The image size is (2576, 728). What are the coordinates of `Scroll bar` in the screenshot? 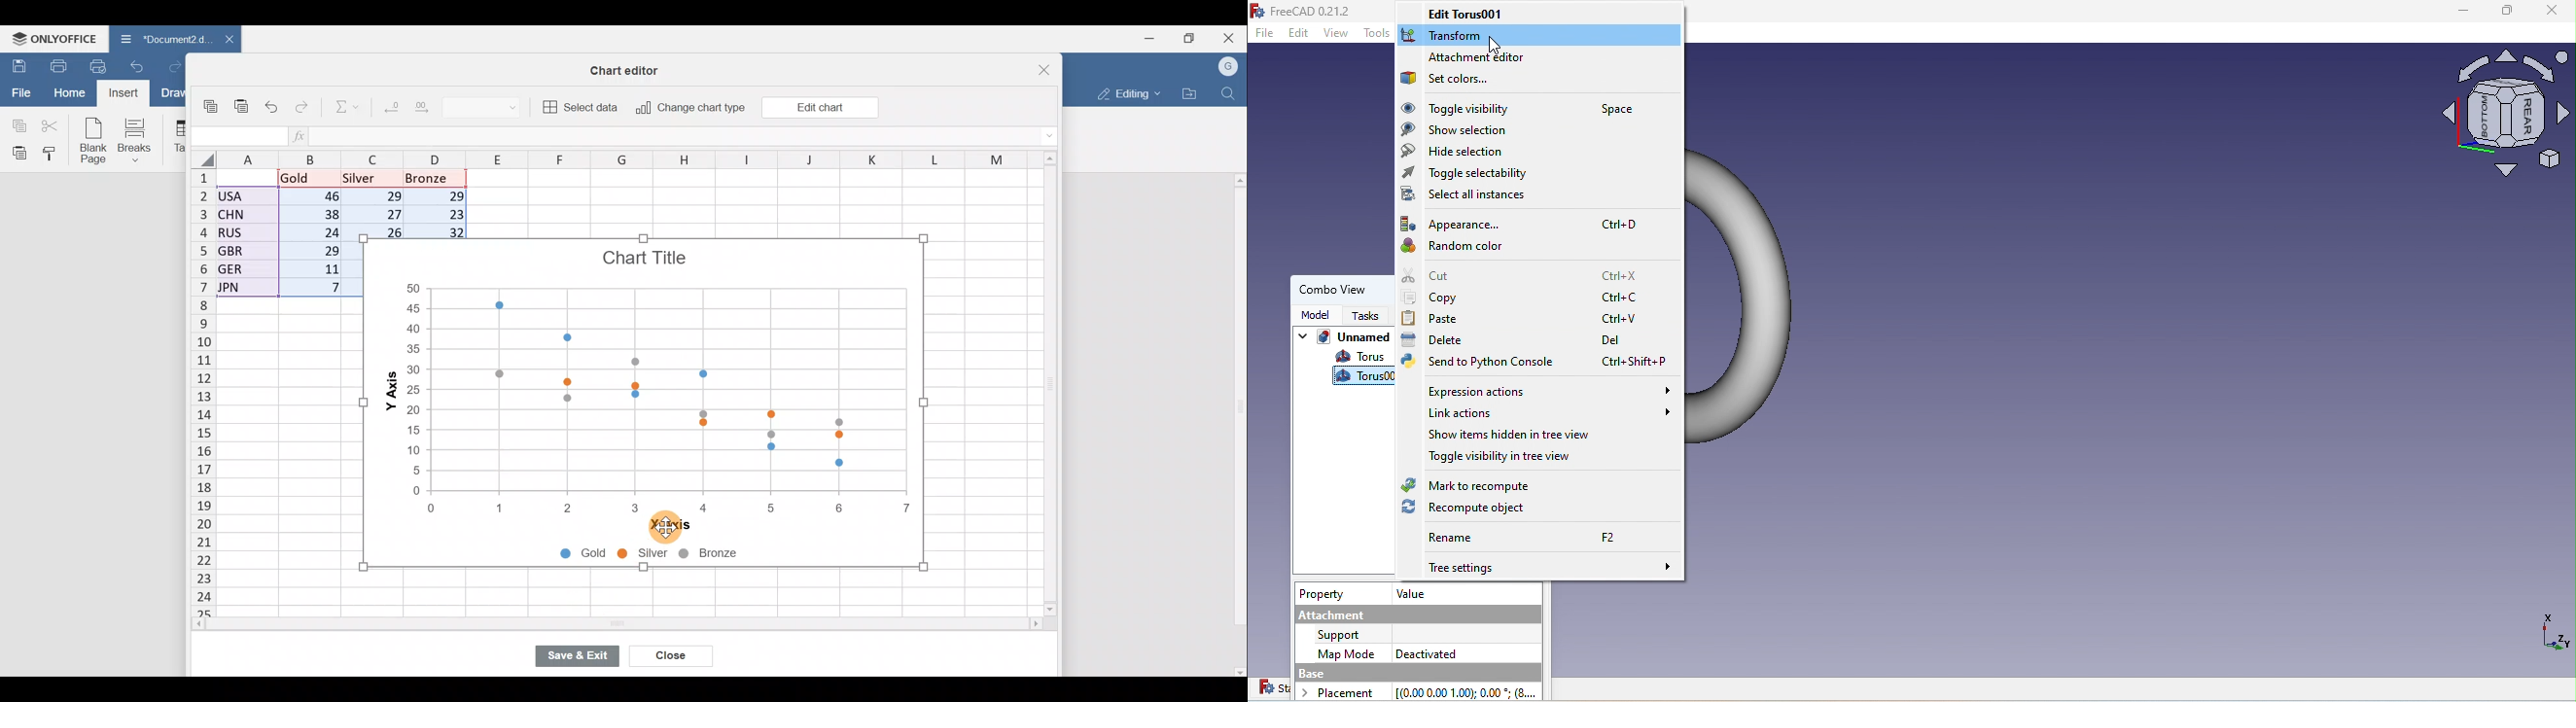 It's located at (590, 626).